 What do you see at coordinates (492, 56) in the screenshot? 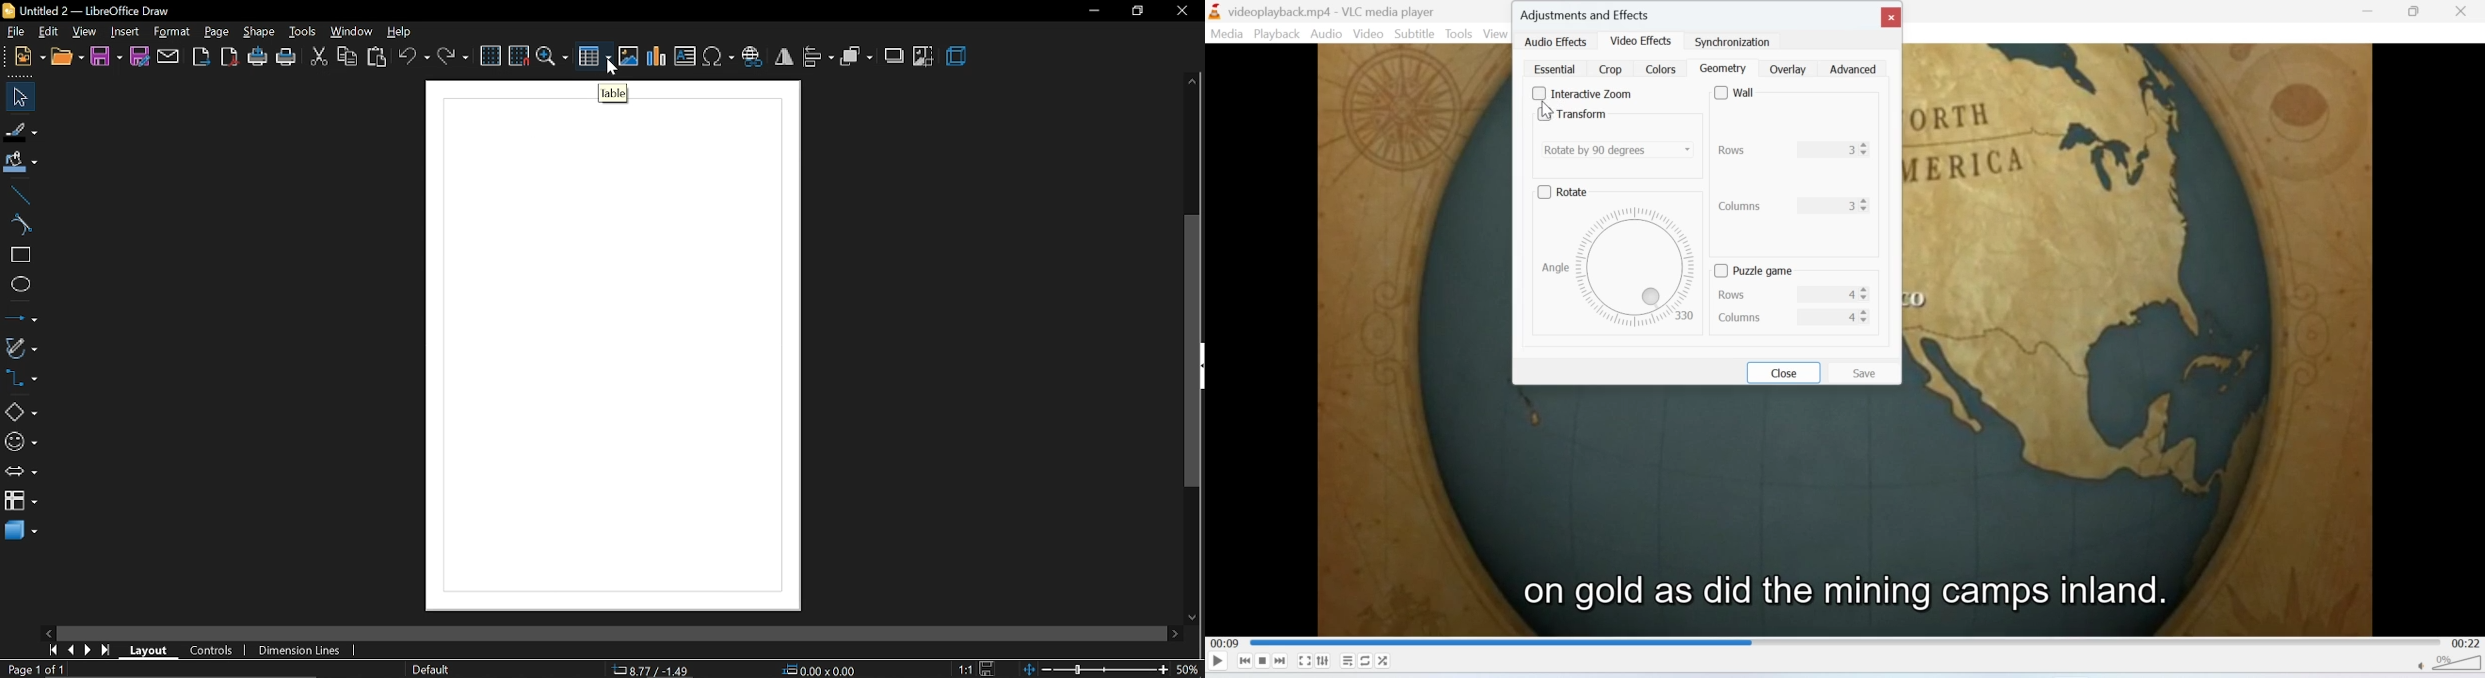
I see `grid` at bounding box center [492, 56].